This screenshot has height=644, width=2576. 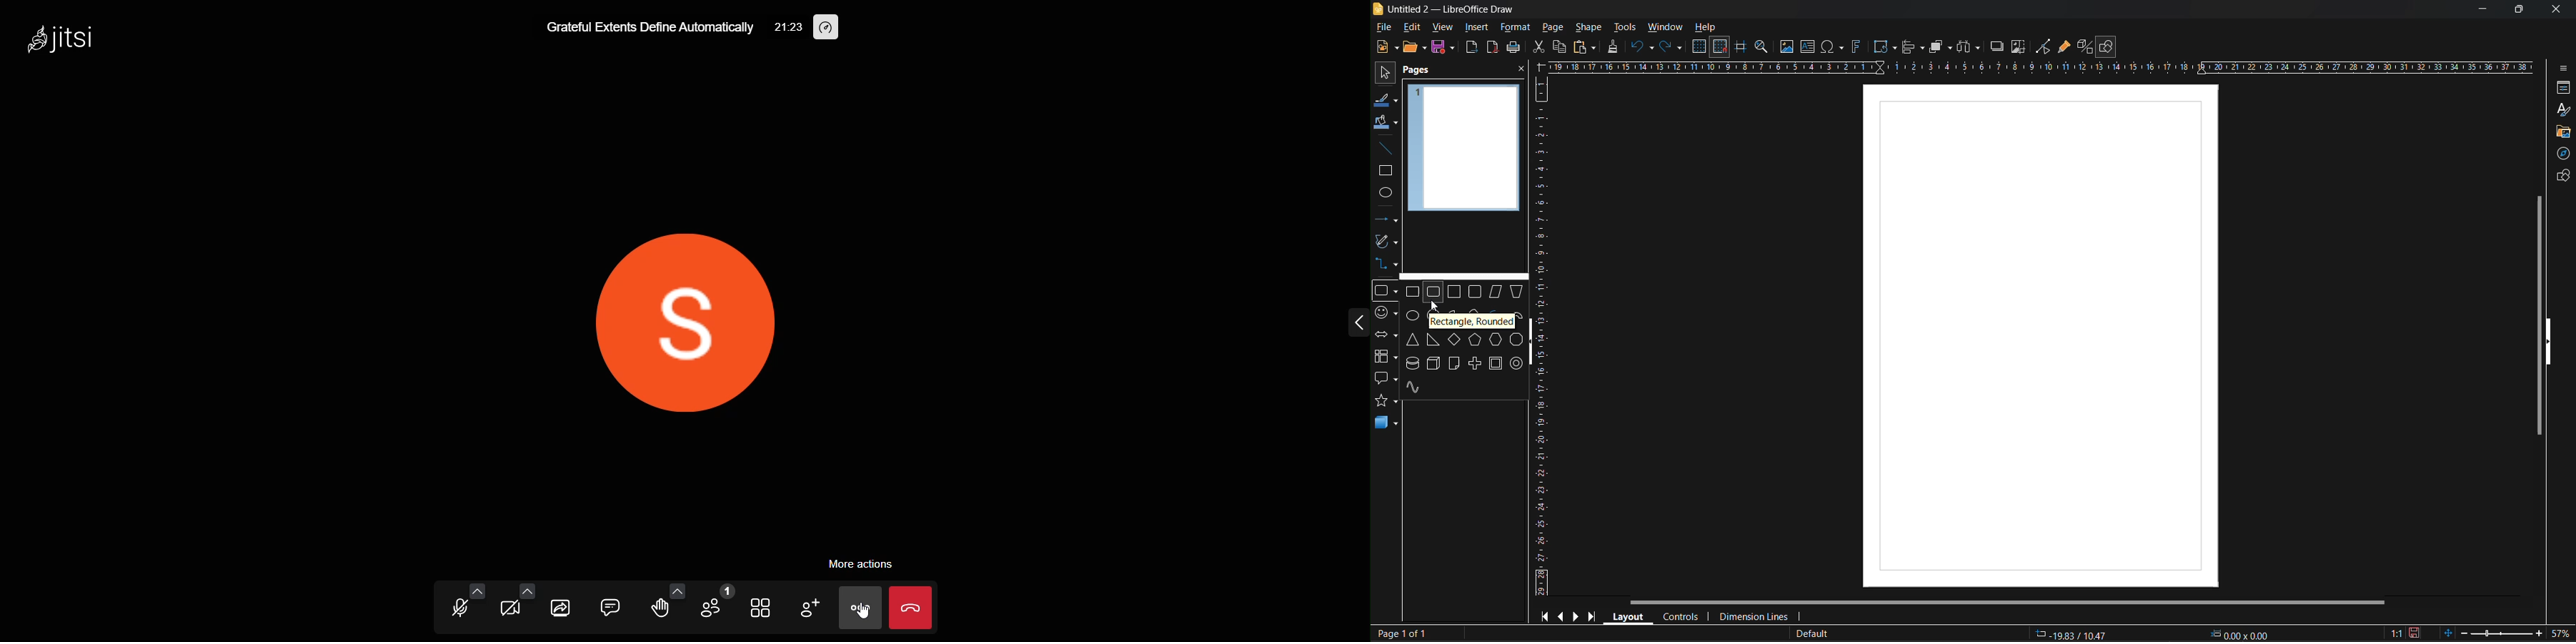 What do you see at coordinates (1753, 618) in the screenshot?
I see `dimension lines` at bounding box center [1753, 618].